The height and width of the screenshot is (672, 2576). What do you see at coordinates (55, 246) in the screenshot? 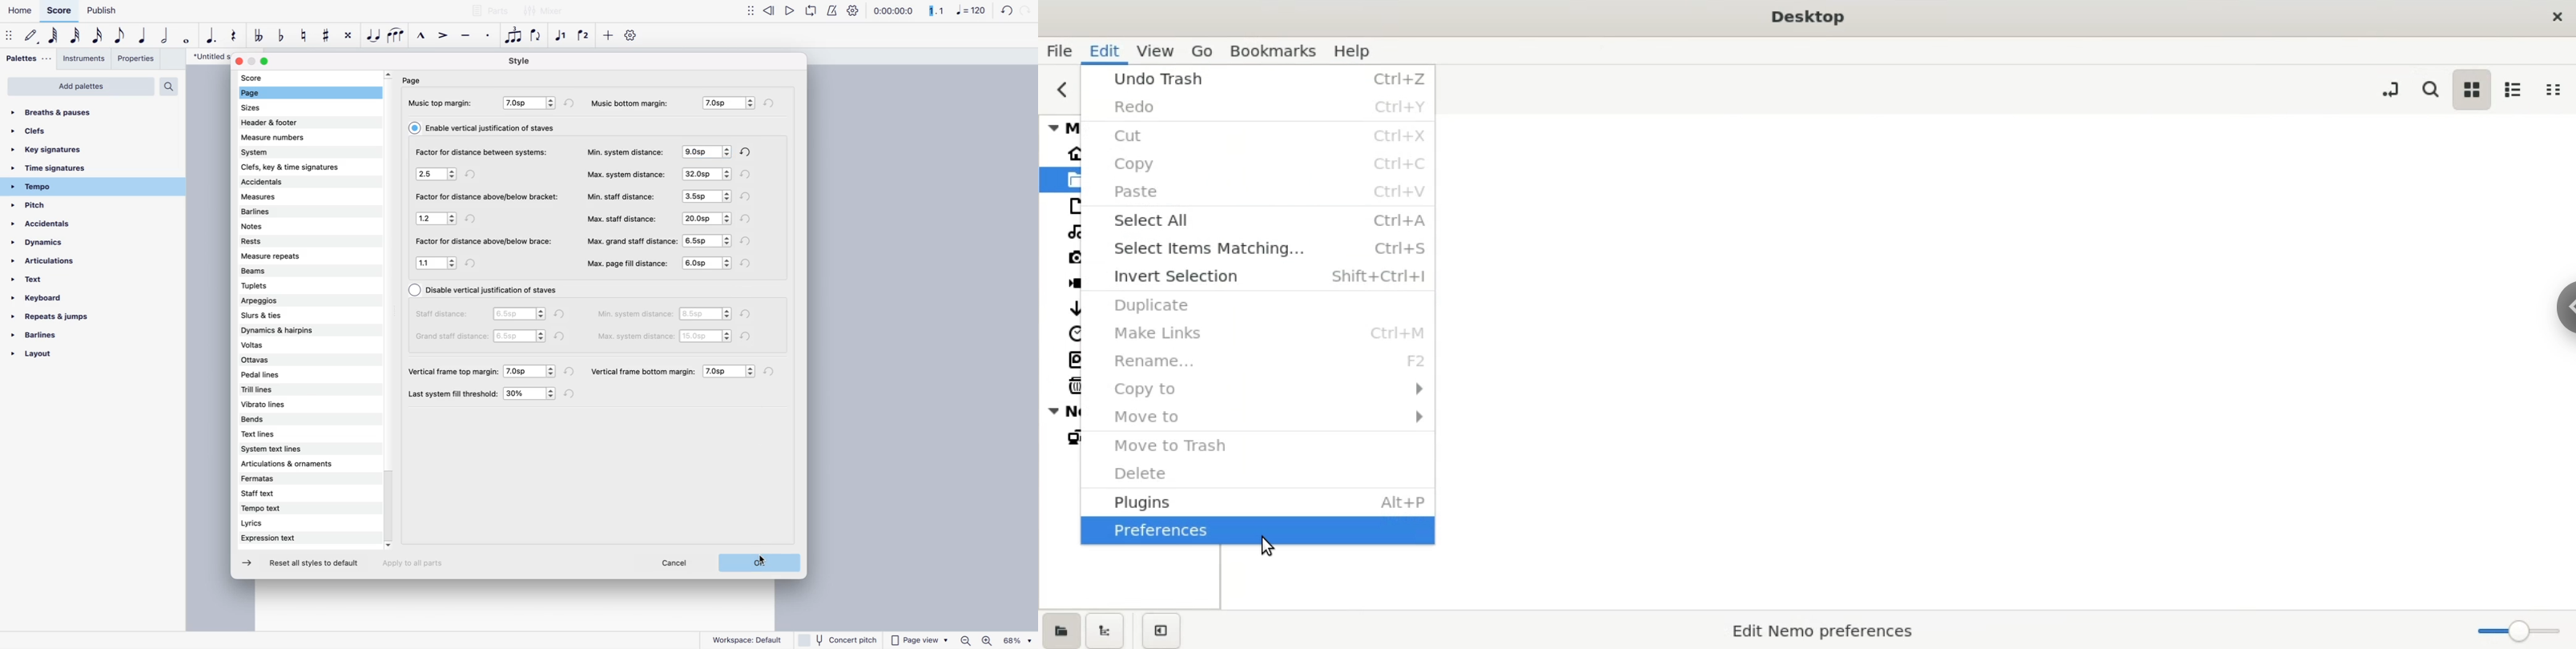
I see `dynamics` at bounding box center [55, 246].